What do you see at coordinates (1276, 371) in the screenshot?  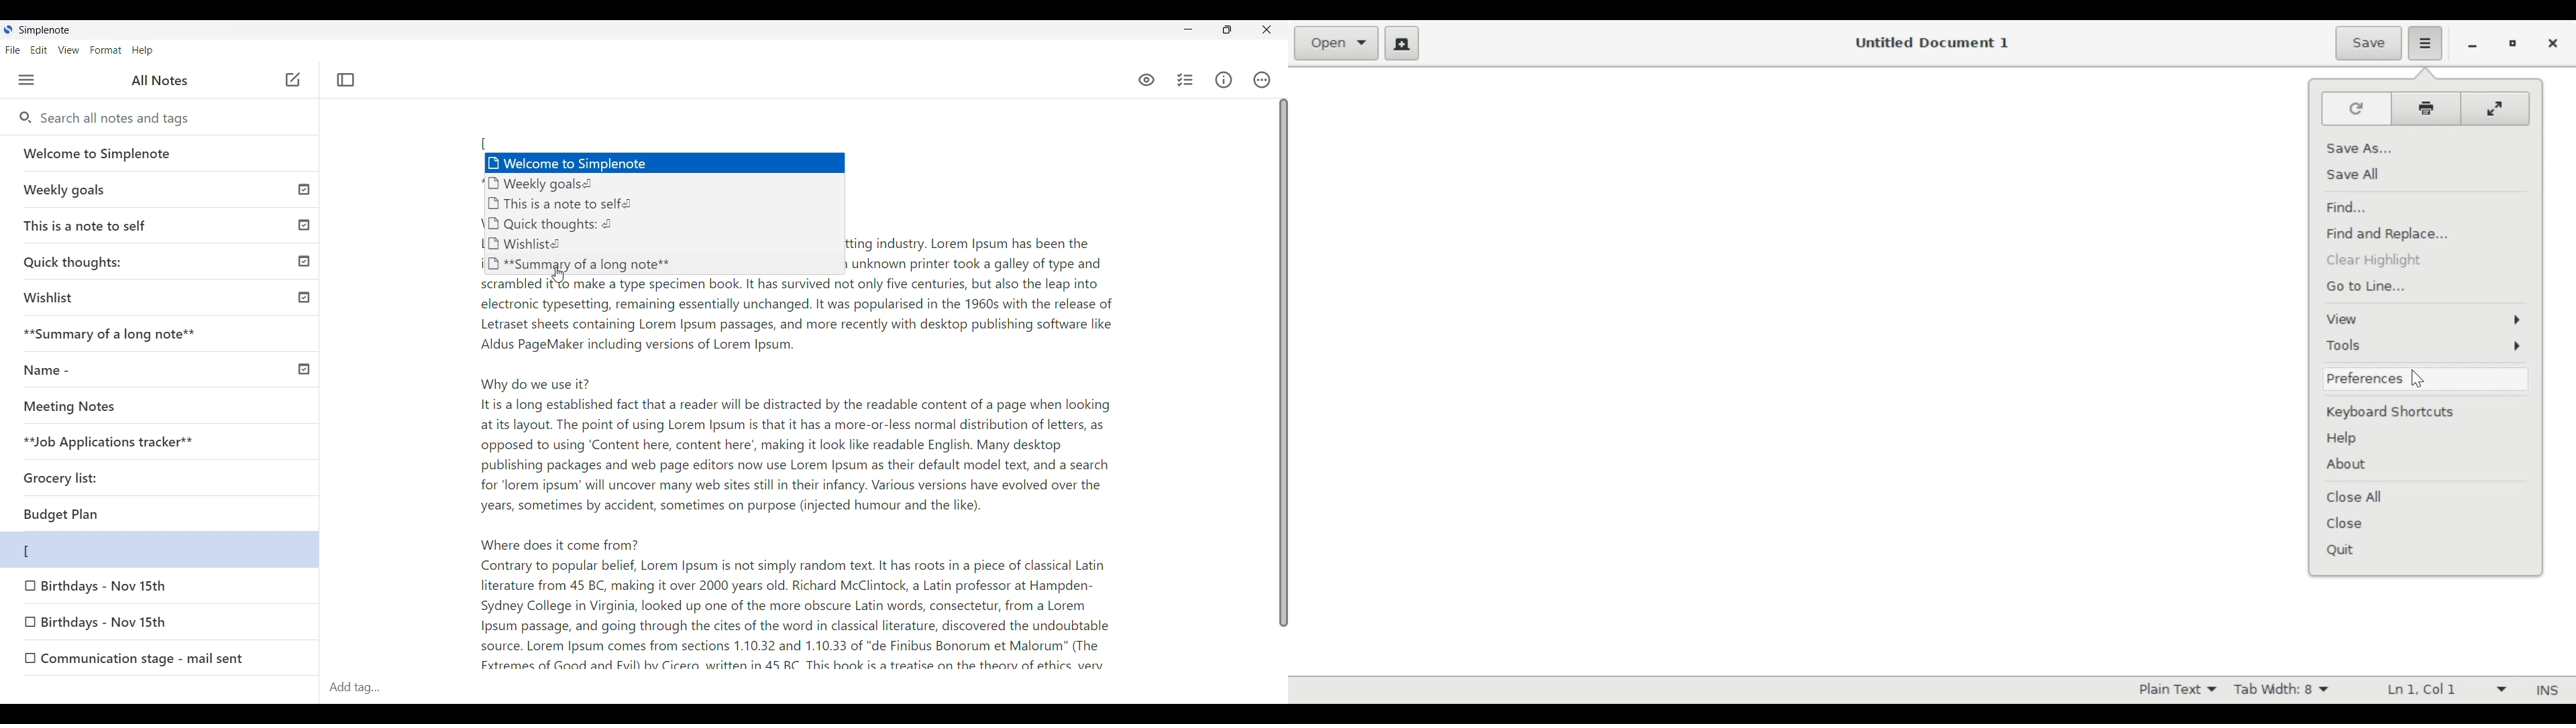 I see `Vertical scroll bar` at bounding box center [1276, 371].